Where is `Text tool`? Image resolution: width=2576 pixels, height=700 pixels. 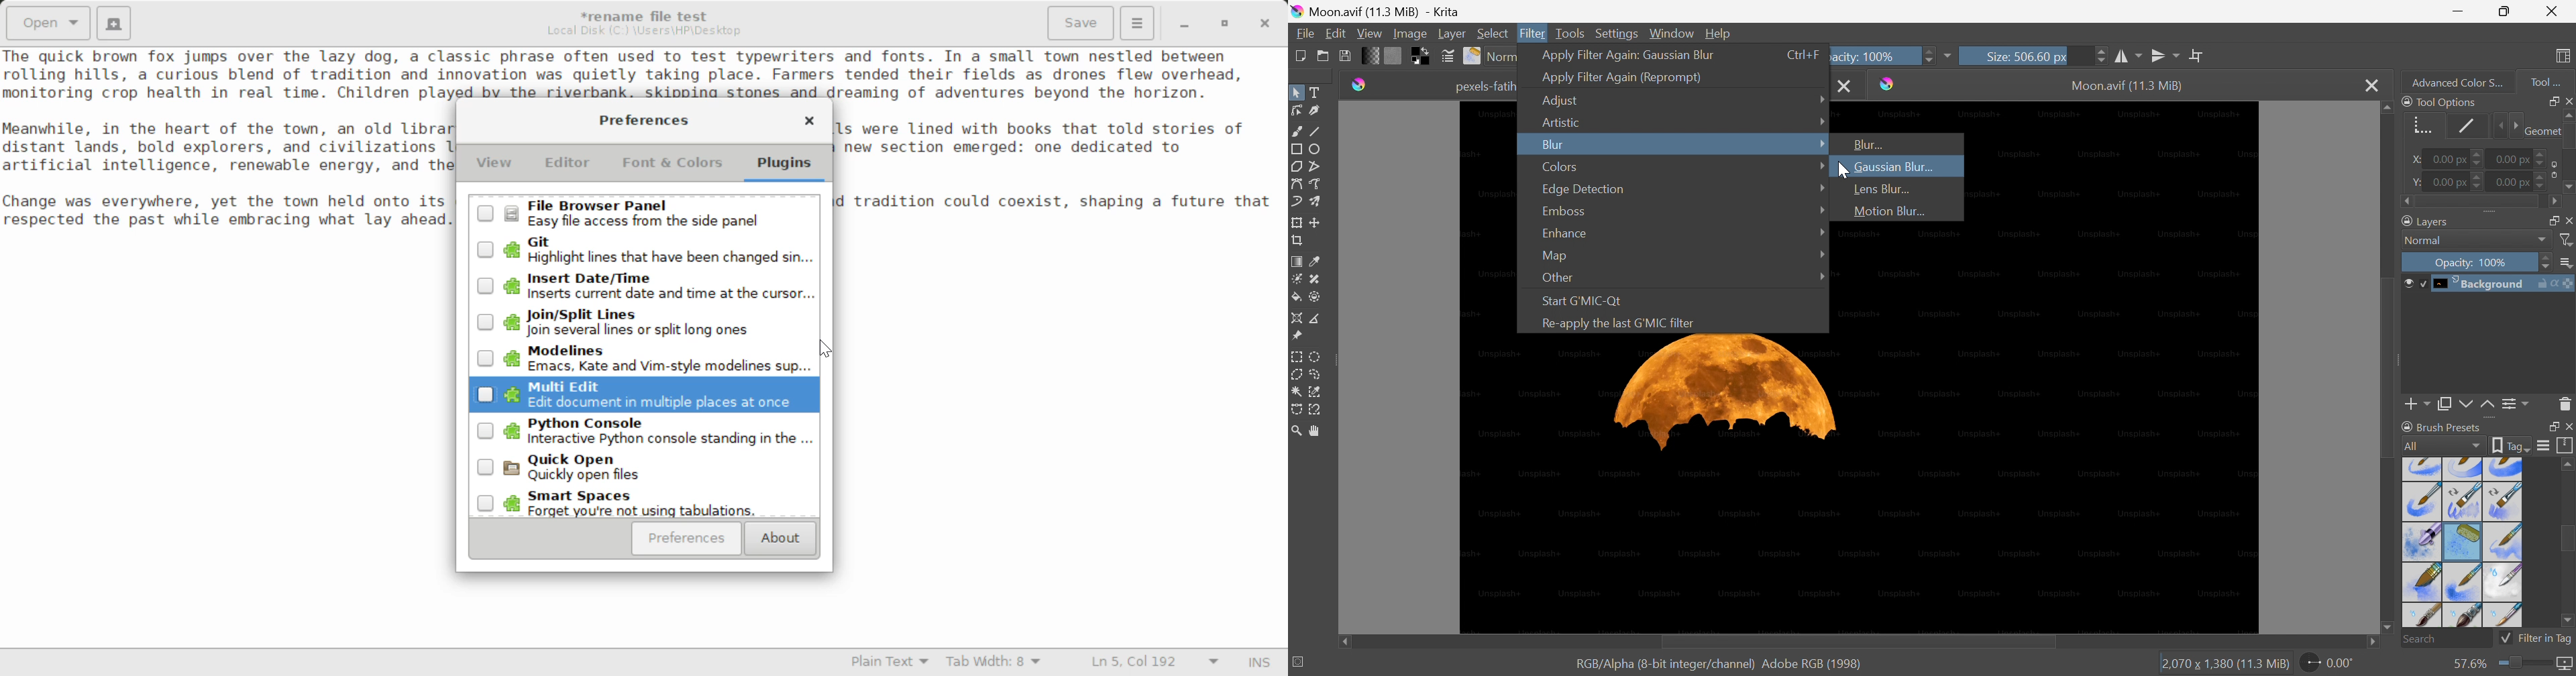 Text tool is located at coordinates (1314, 92).